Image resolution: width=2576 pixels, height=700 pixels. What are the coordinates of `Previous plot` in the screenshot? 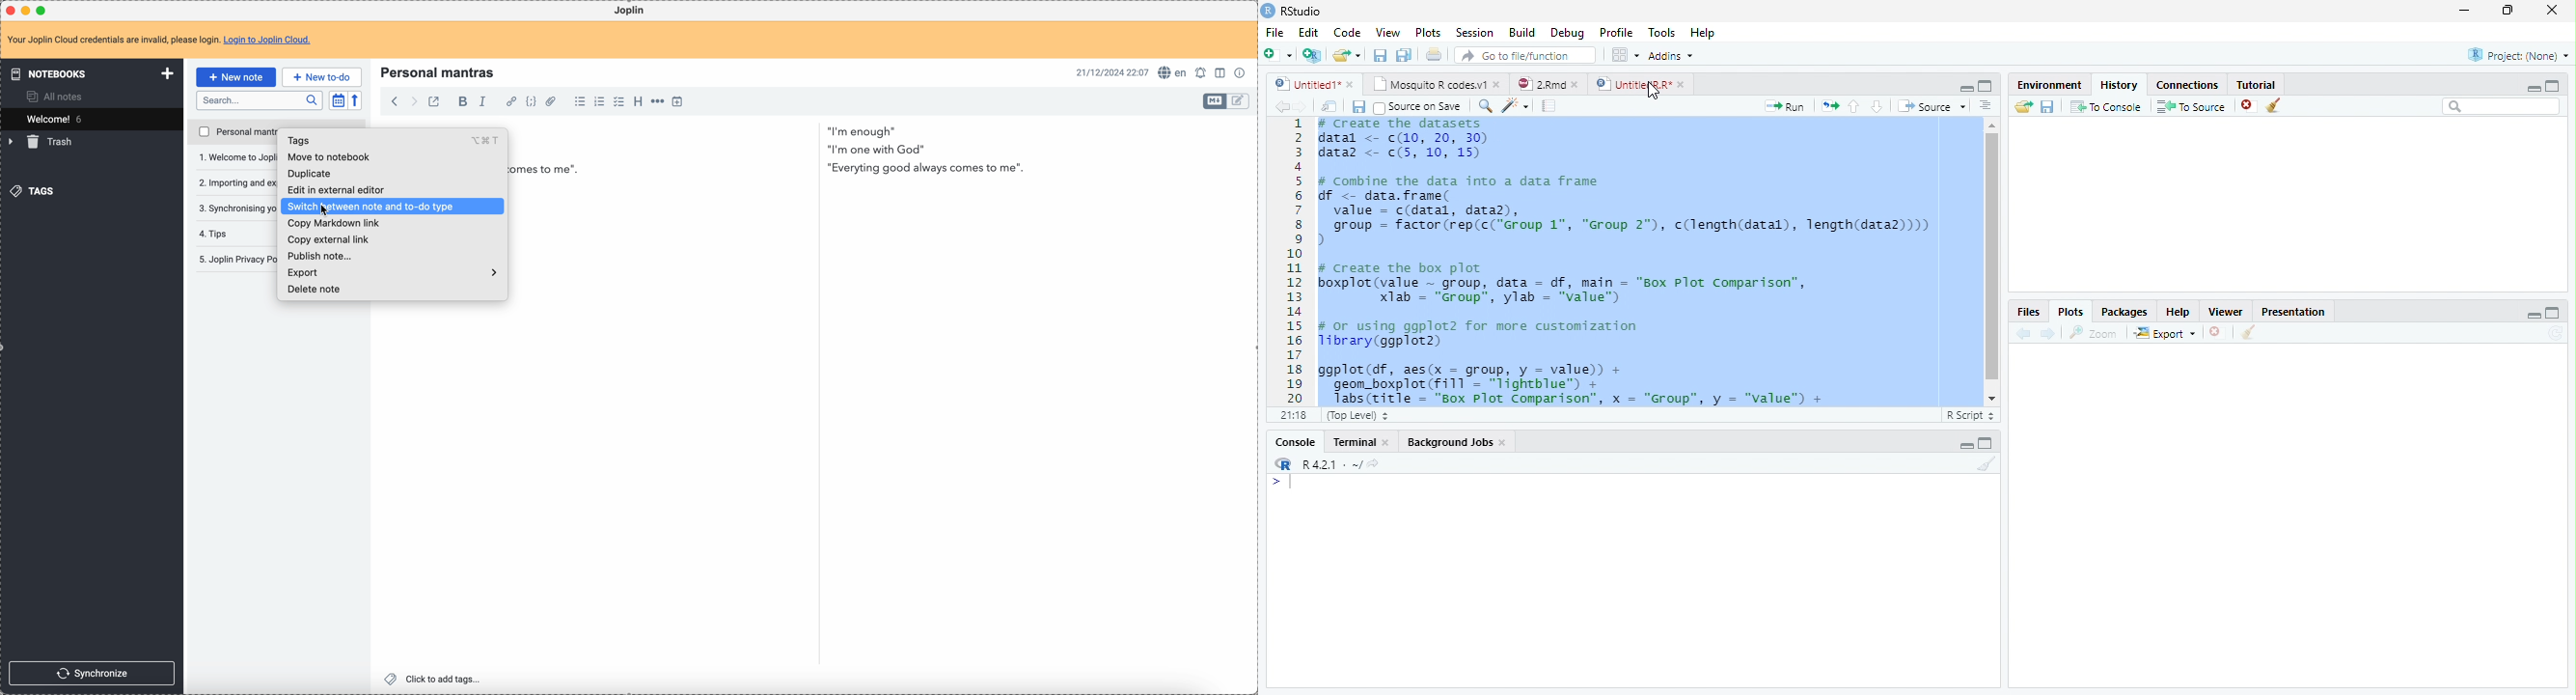 It's located at (2023, 333).